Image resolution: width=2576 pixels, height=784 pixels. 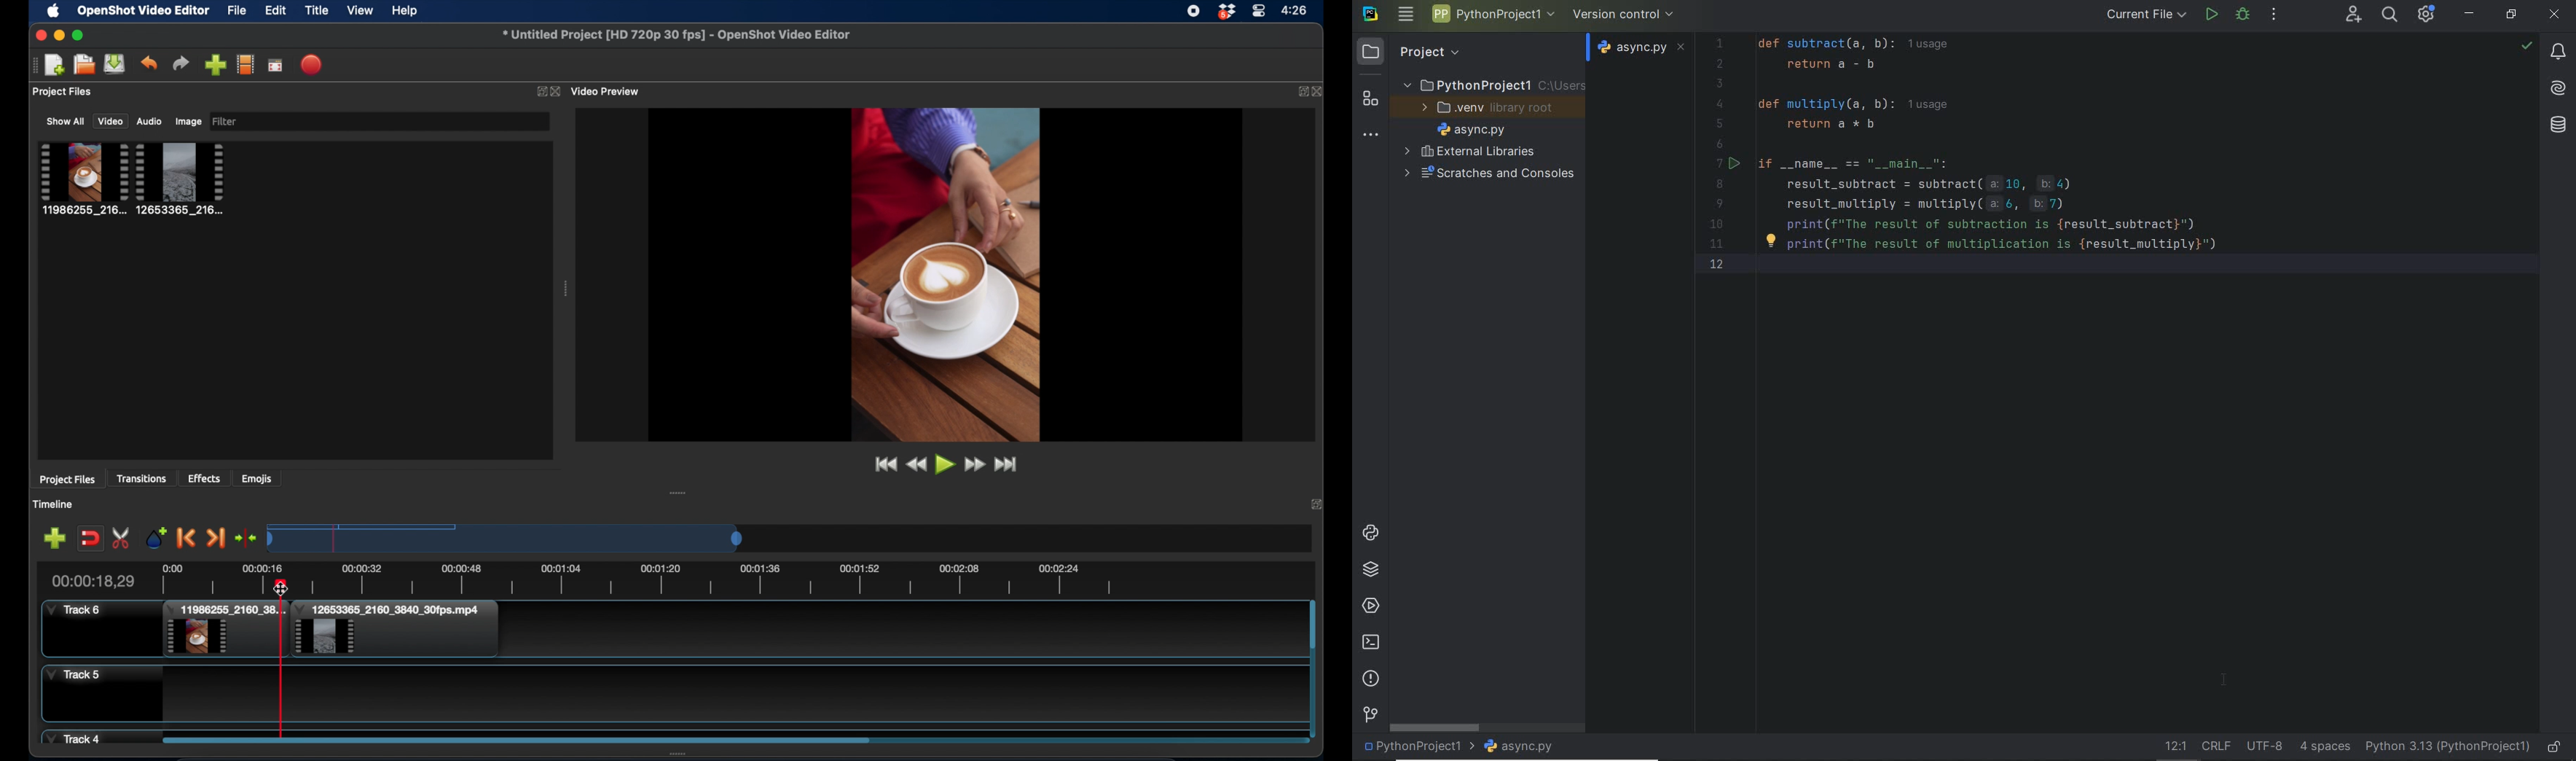 I want to click on scratches and consoles, so click(x=1484, y=175).